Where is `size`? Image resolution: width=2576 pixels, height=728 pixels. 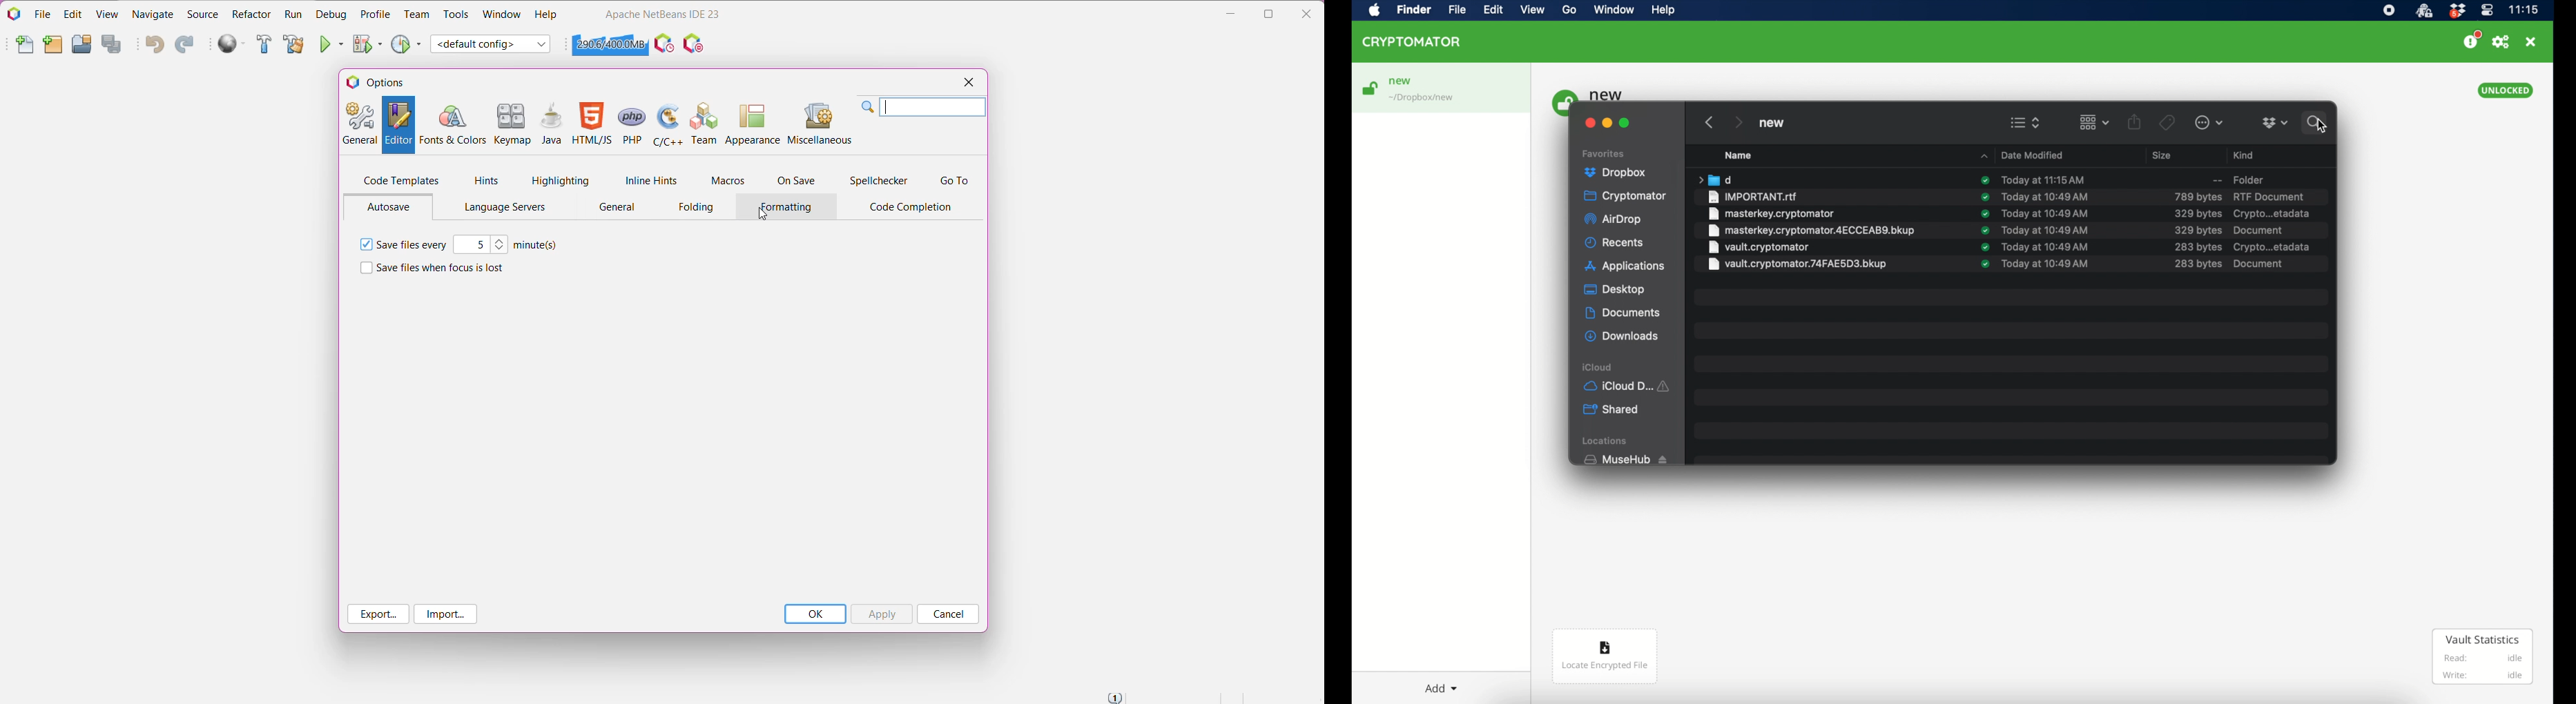 size is located at coordinates (2198, 246).